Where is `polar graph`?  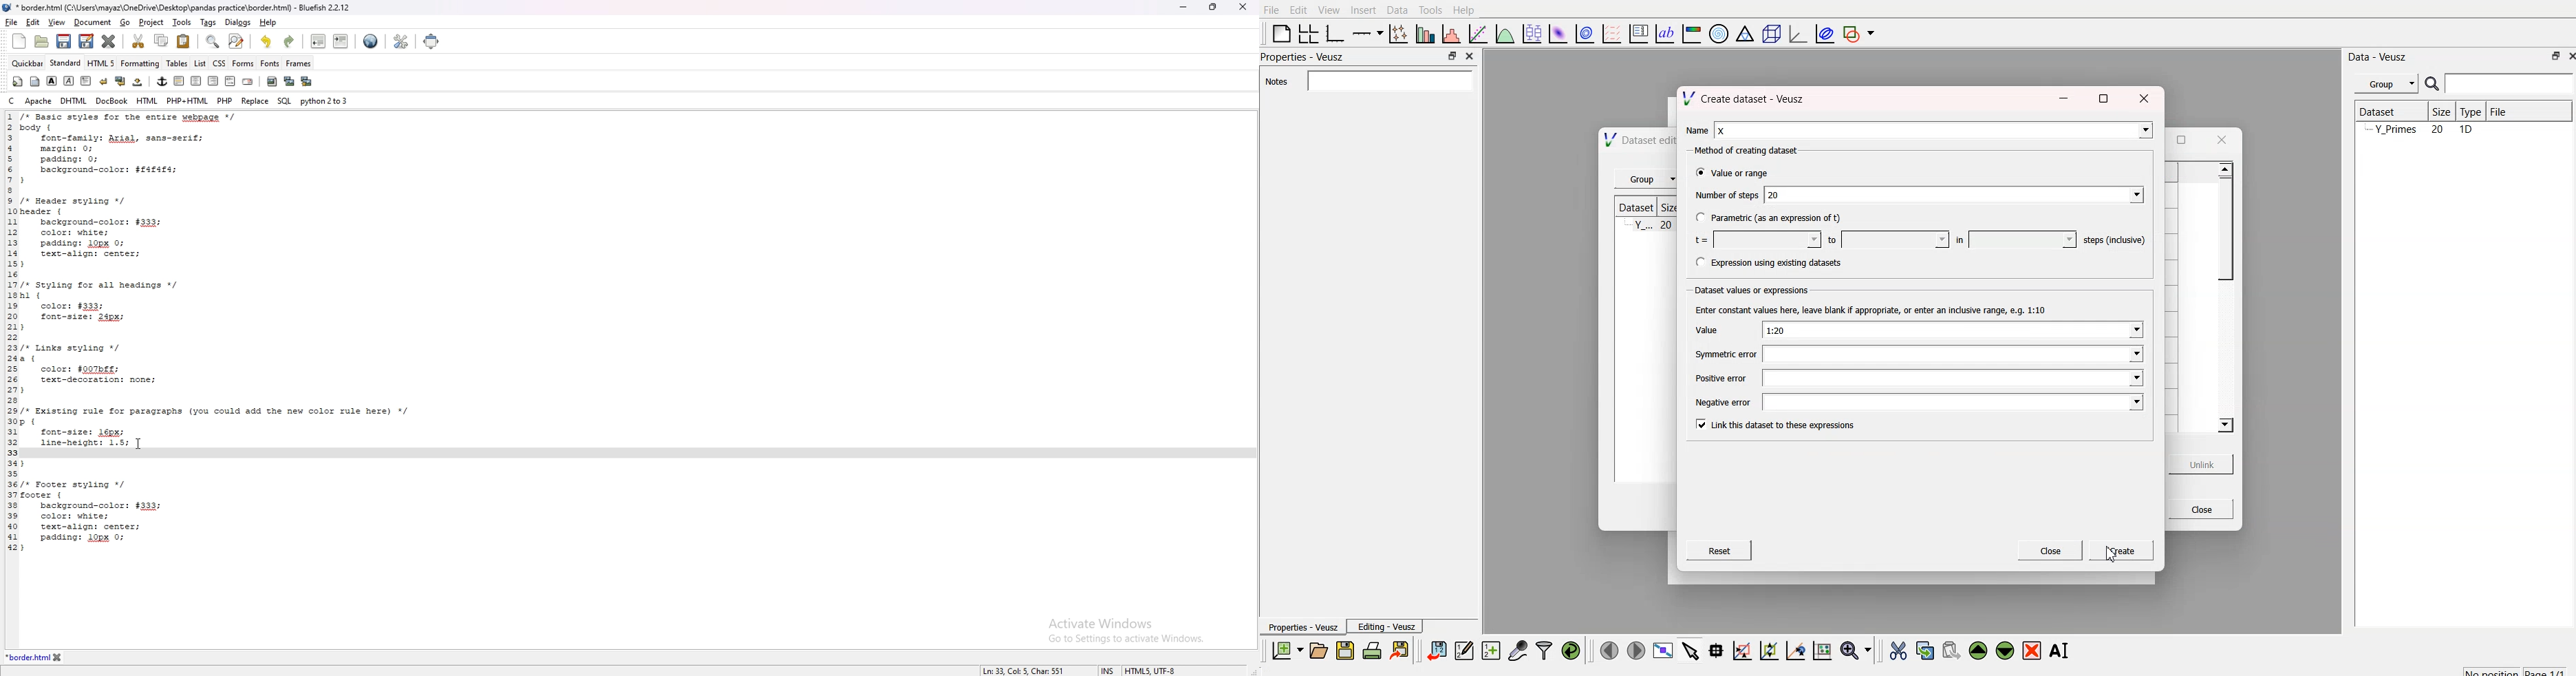 polar graph is located at coordinates (1721, 34).